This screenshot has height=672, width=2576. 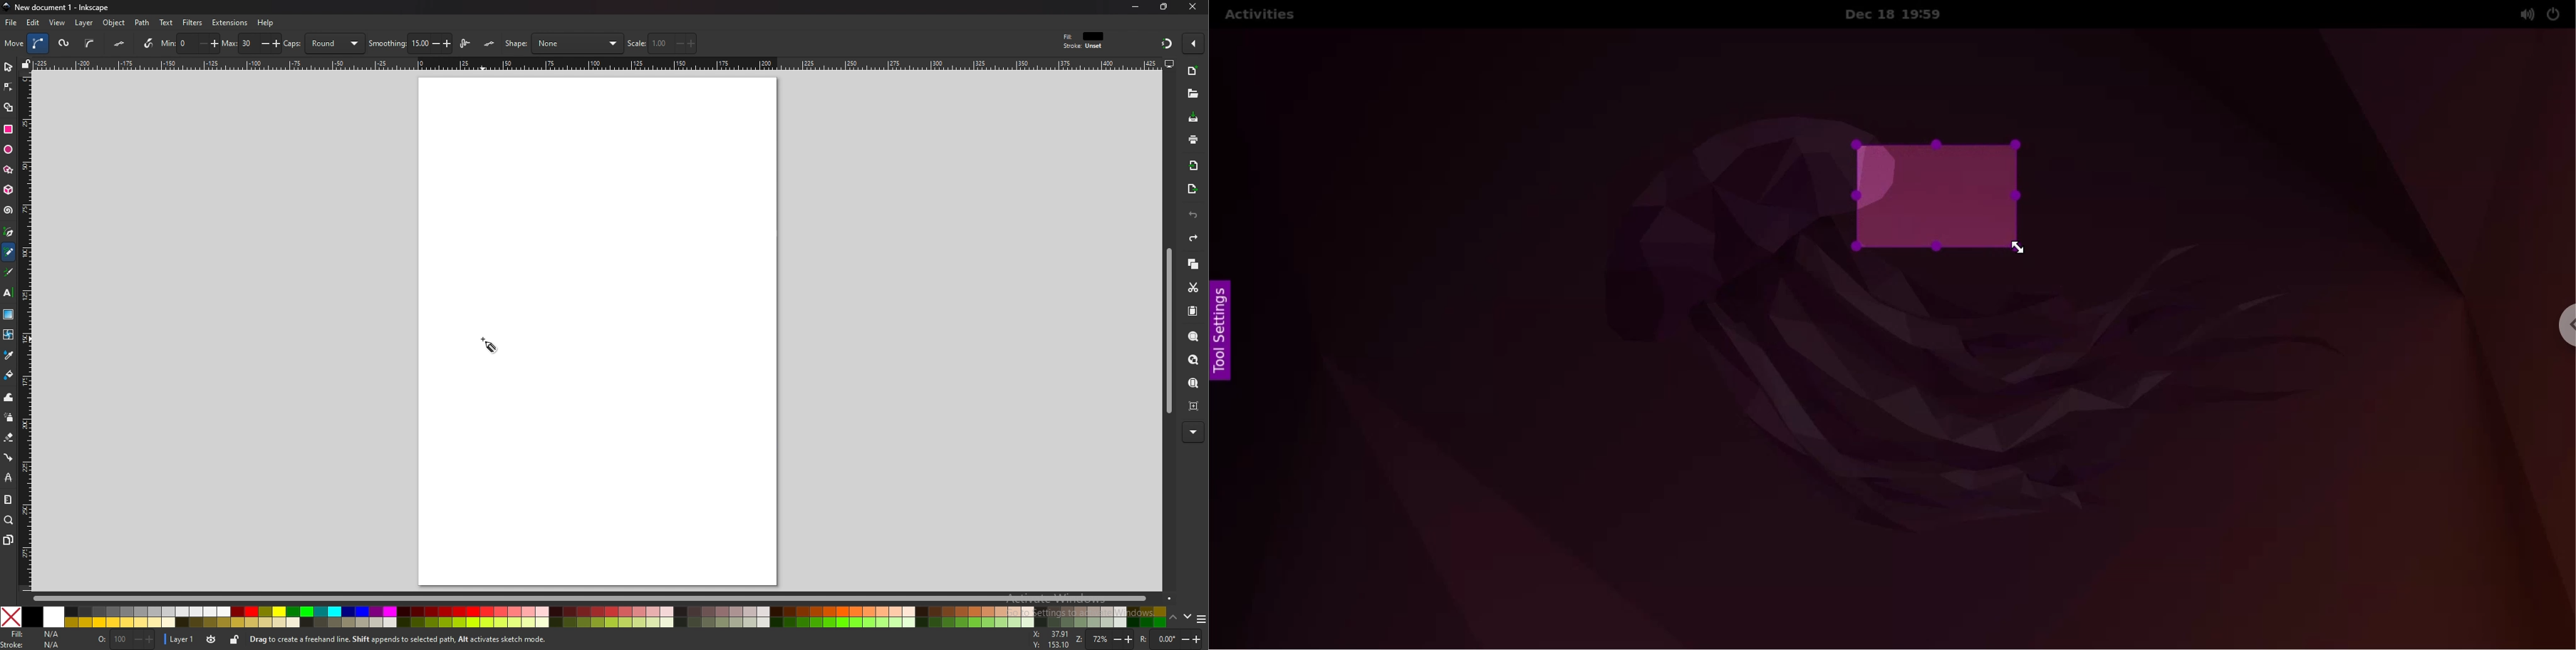 I want to click on stroke, so click(x=33, y=645).